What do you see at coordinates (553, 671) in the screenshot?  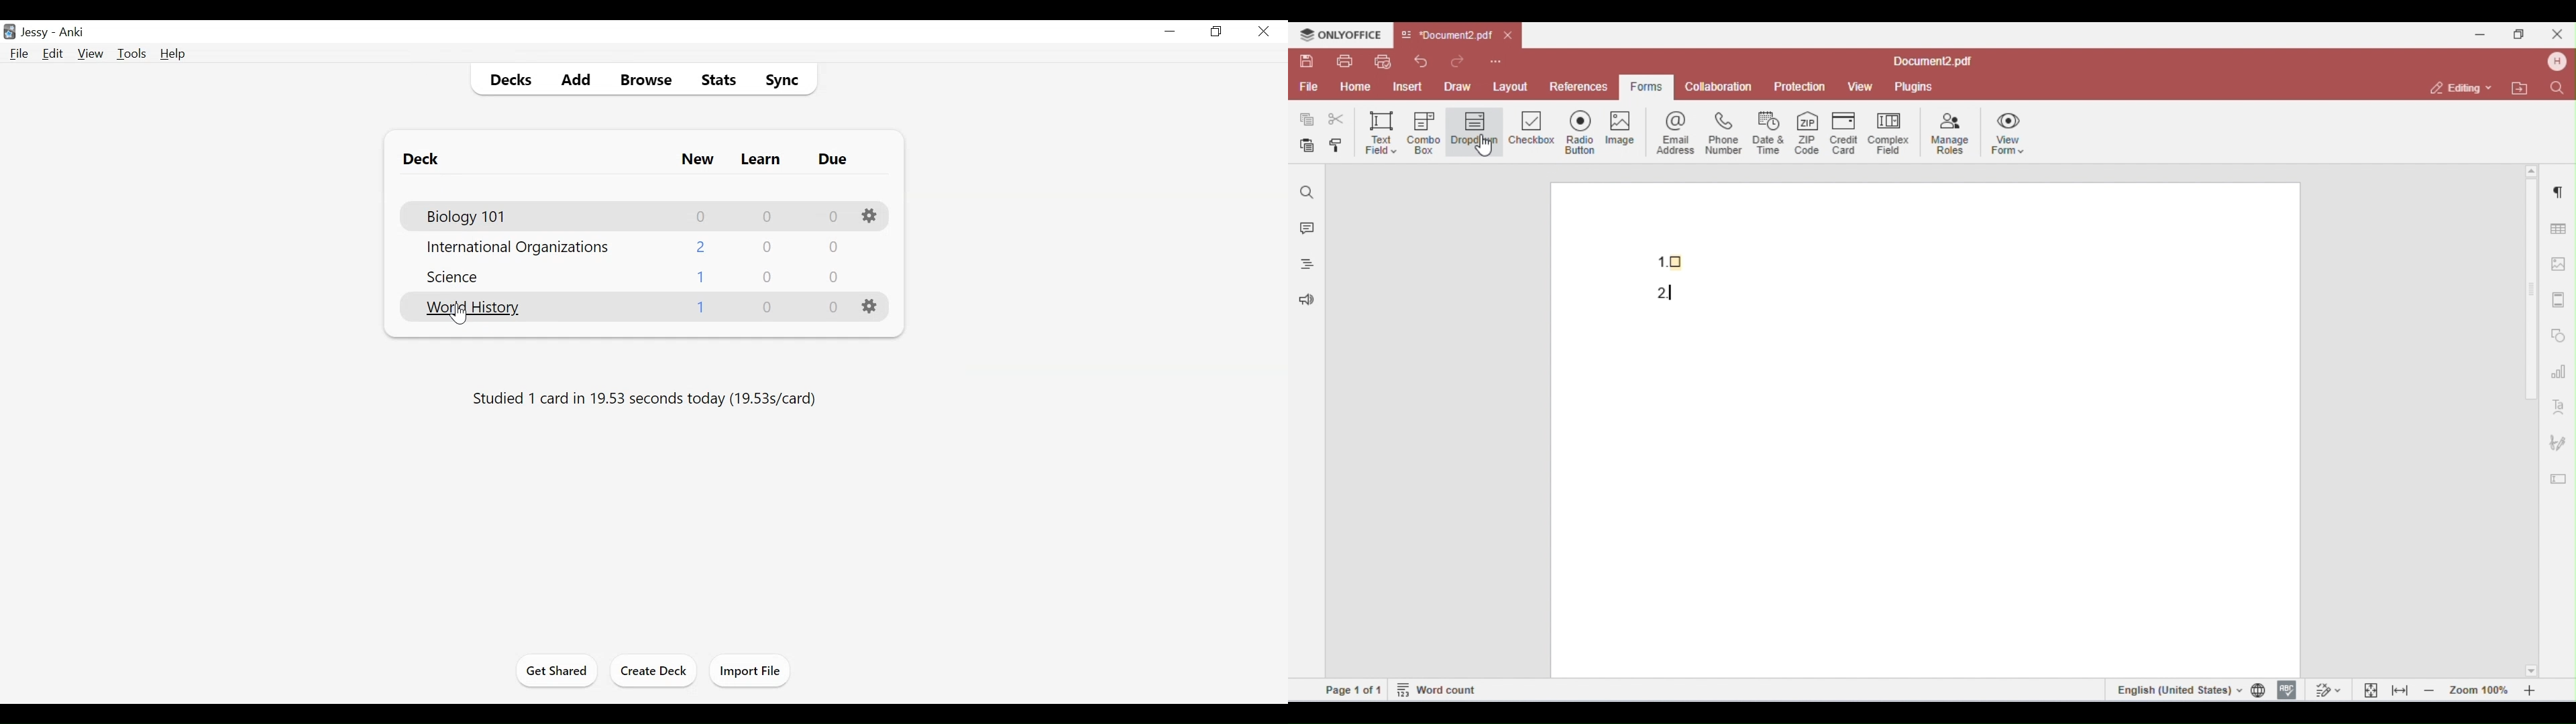 I see `Get Share` at bounding box center [553, 671].